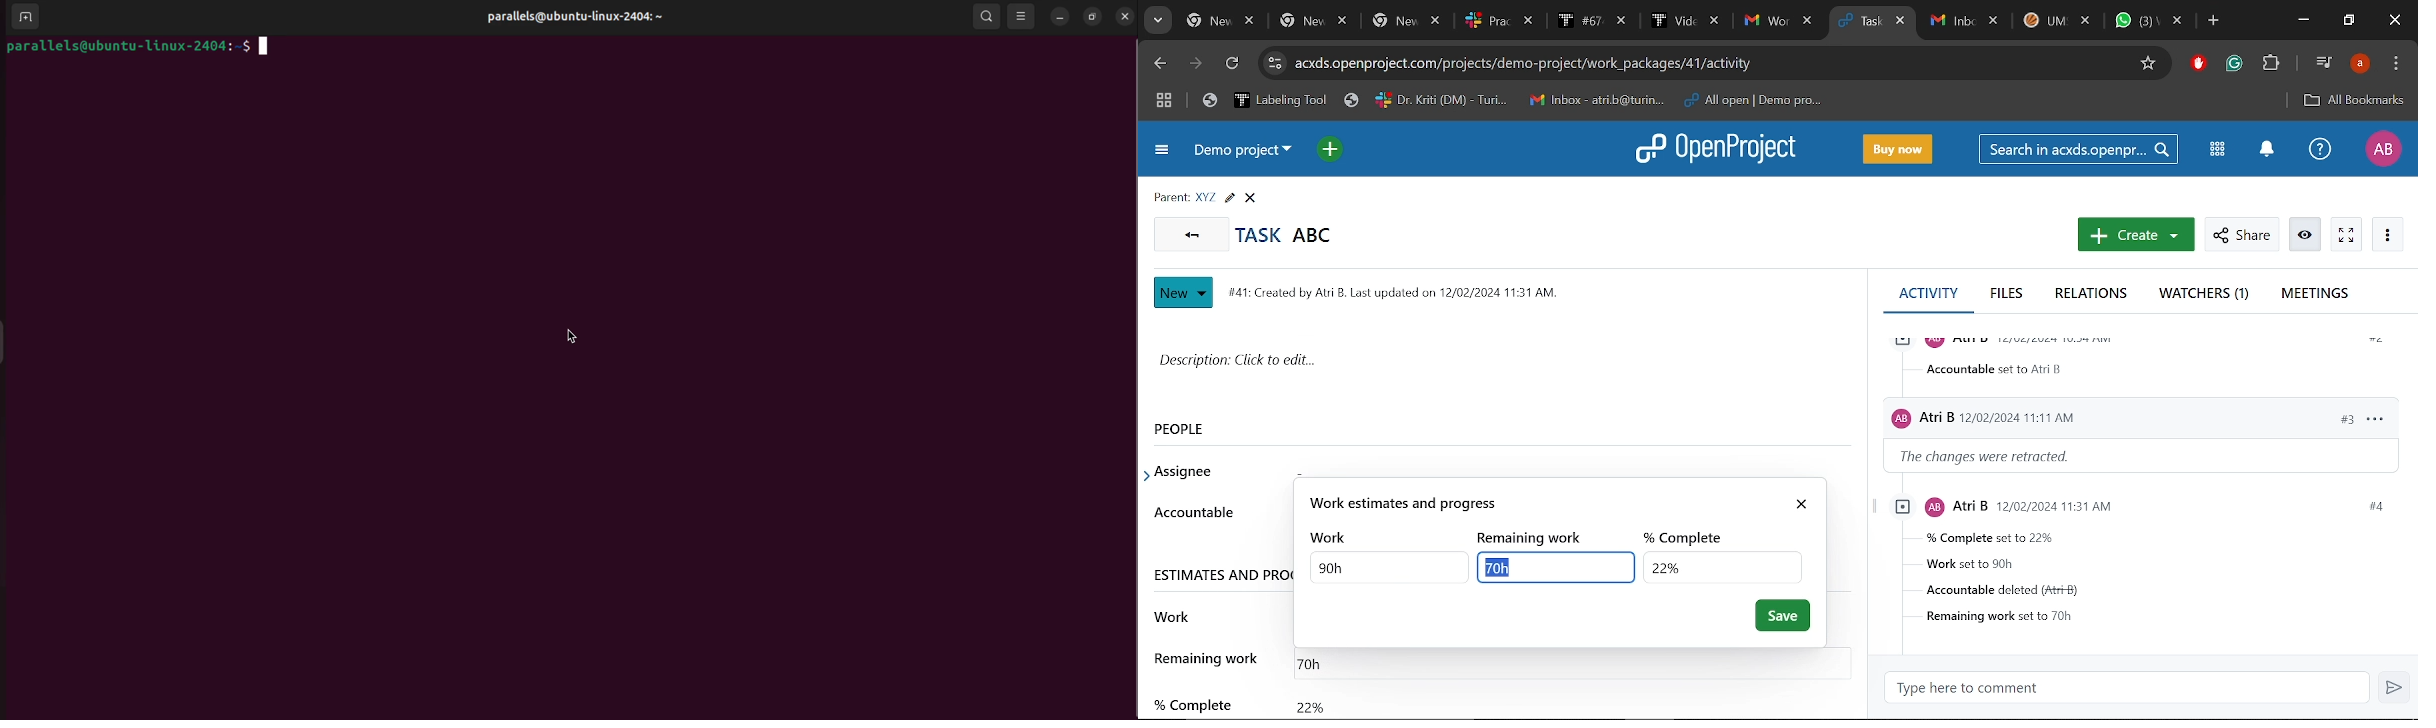 The width and height of the screenshot is (2436, 728). What do you see at coordinates (2081, 149) in the screenshot?
I see `Search ` at bounding box center [2081, 149].